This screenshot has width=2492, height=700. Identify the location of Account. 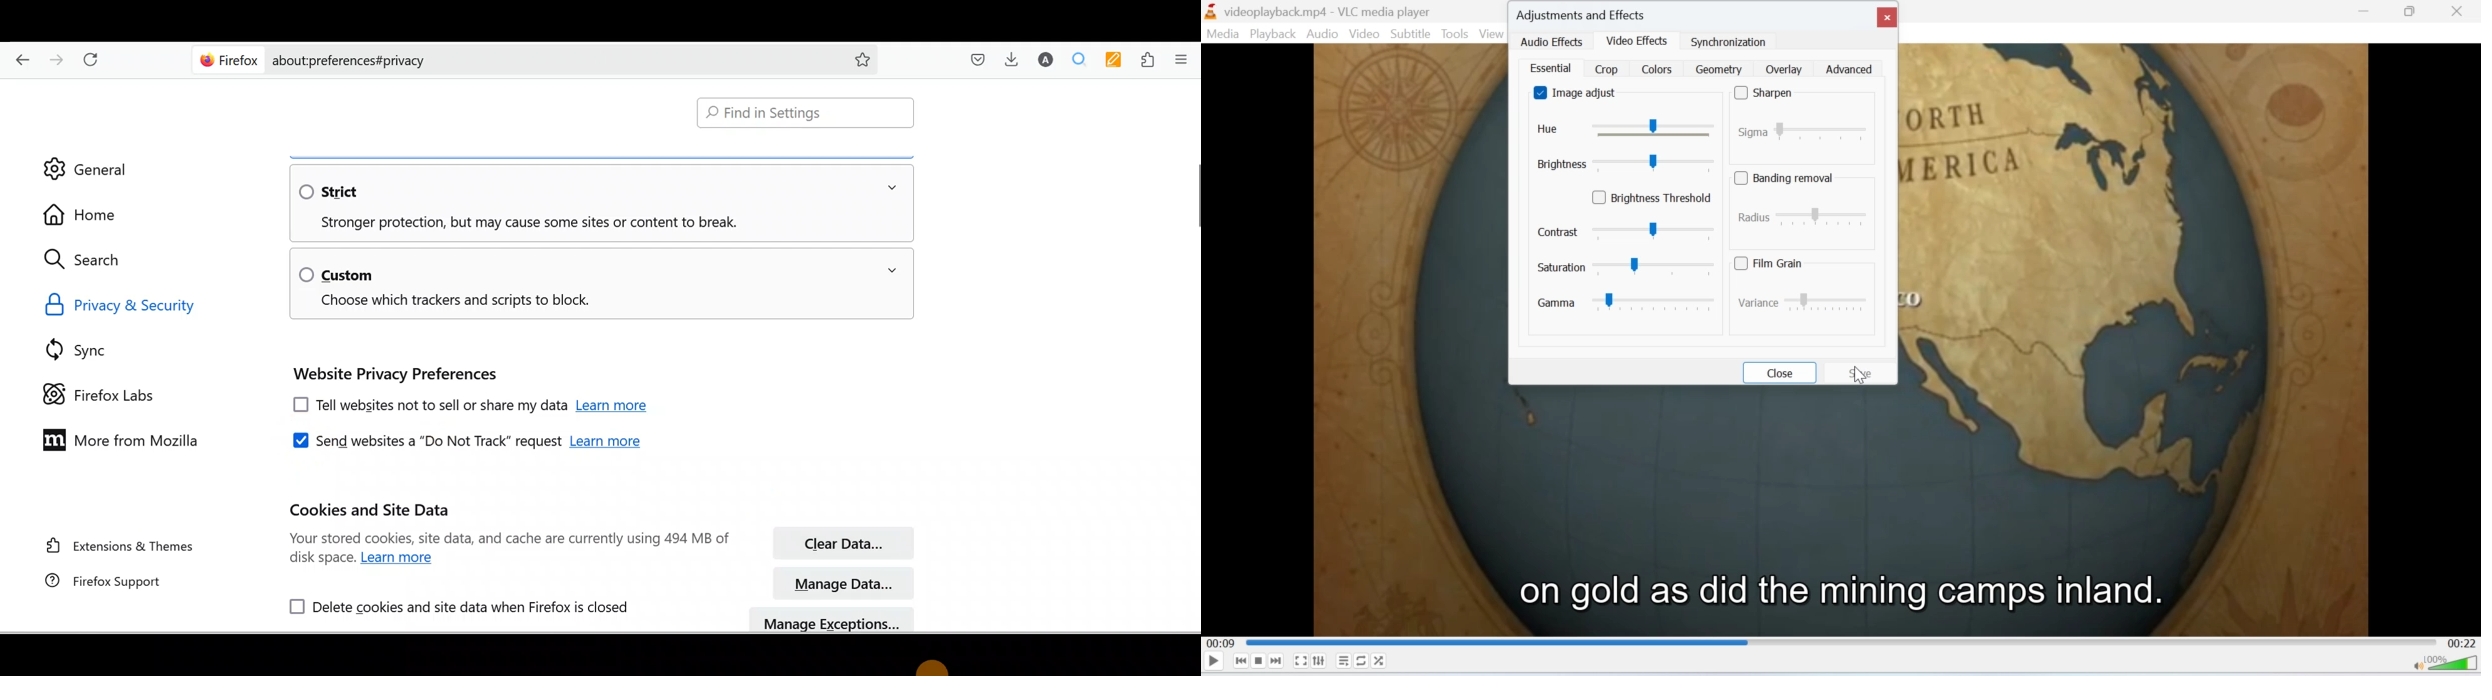
(1046, 58).